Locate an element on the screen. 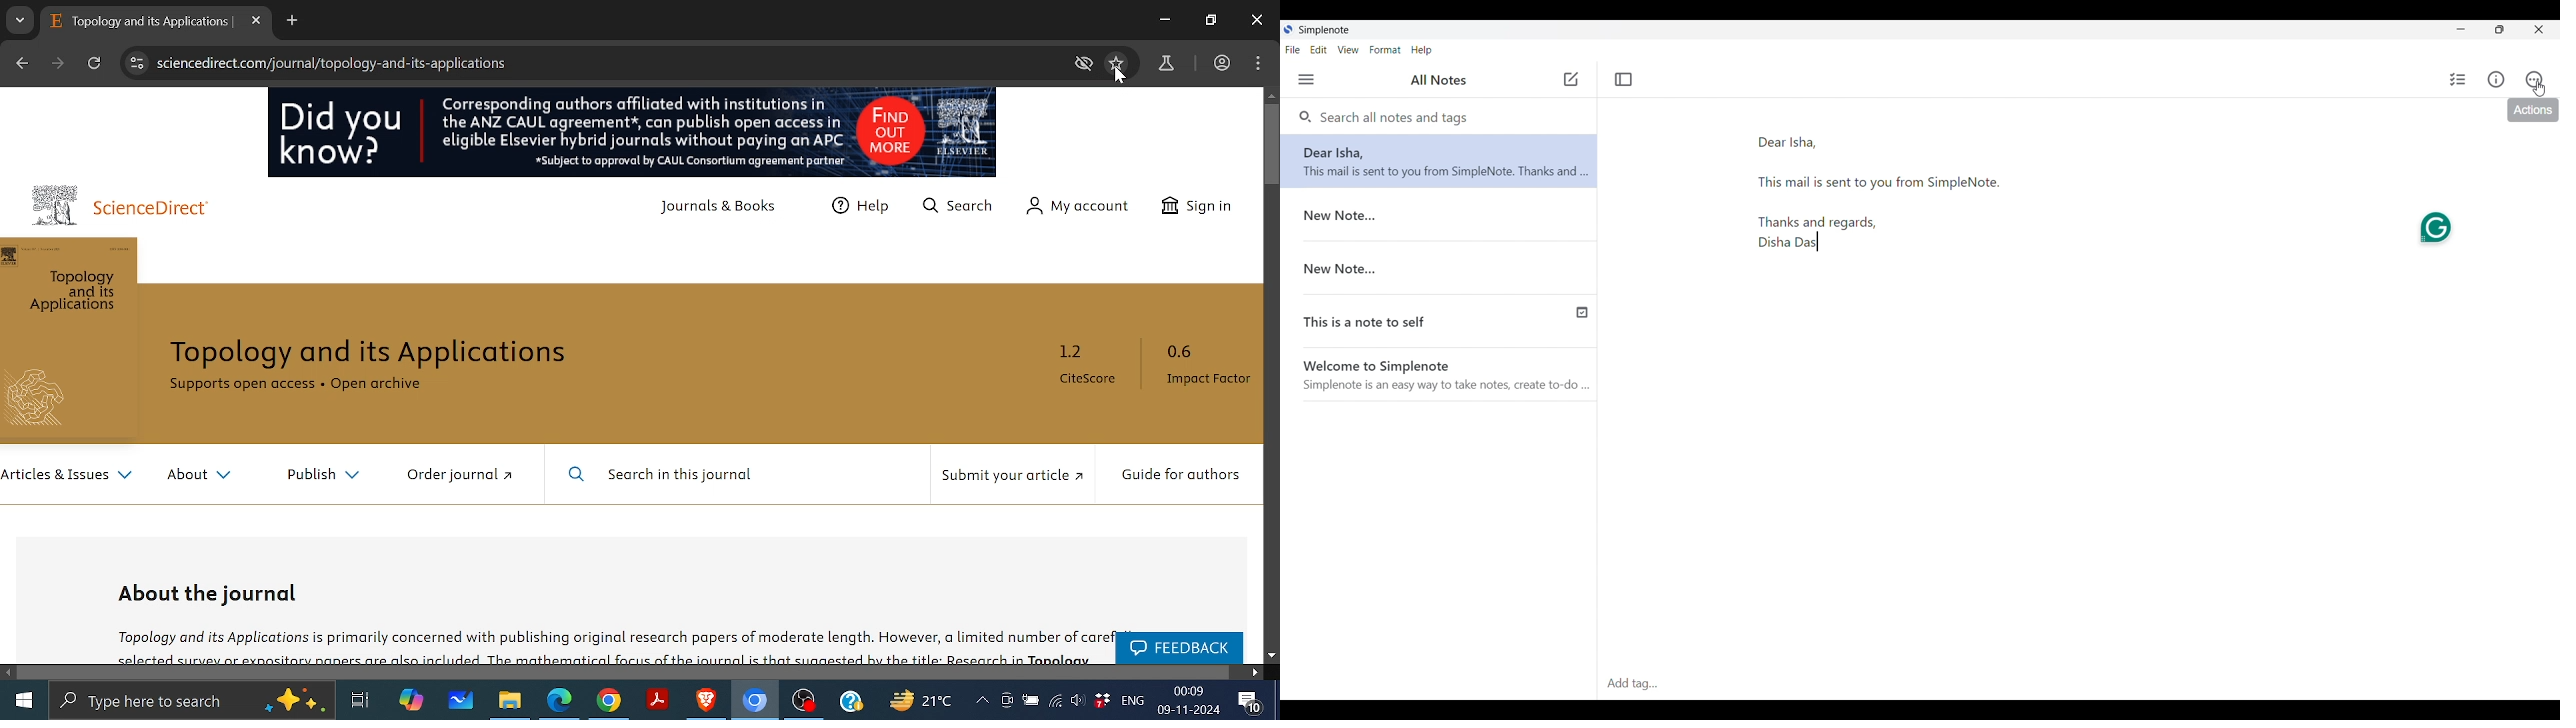 The width and height of the screenshot is (2576, 728). Simplenote is located at coordinates (1324, 30).